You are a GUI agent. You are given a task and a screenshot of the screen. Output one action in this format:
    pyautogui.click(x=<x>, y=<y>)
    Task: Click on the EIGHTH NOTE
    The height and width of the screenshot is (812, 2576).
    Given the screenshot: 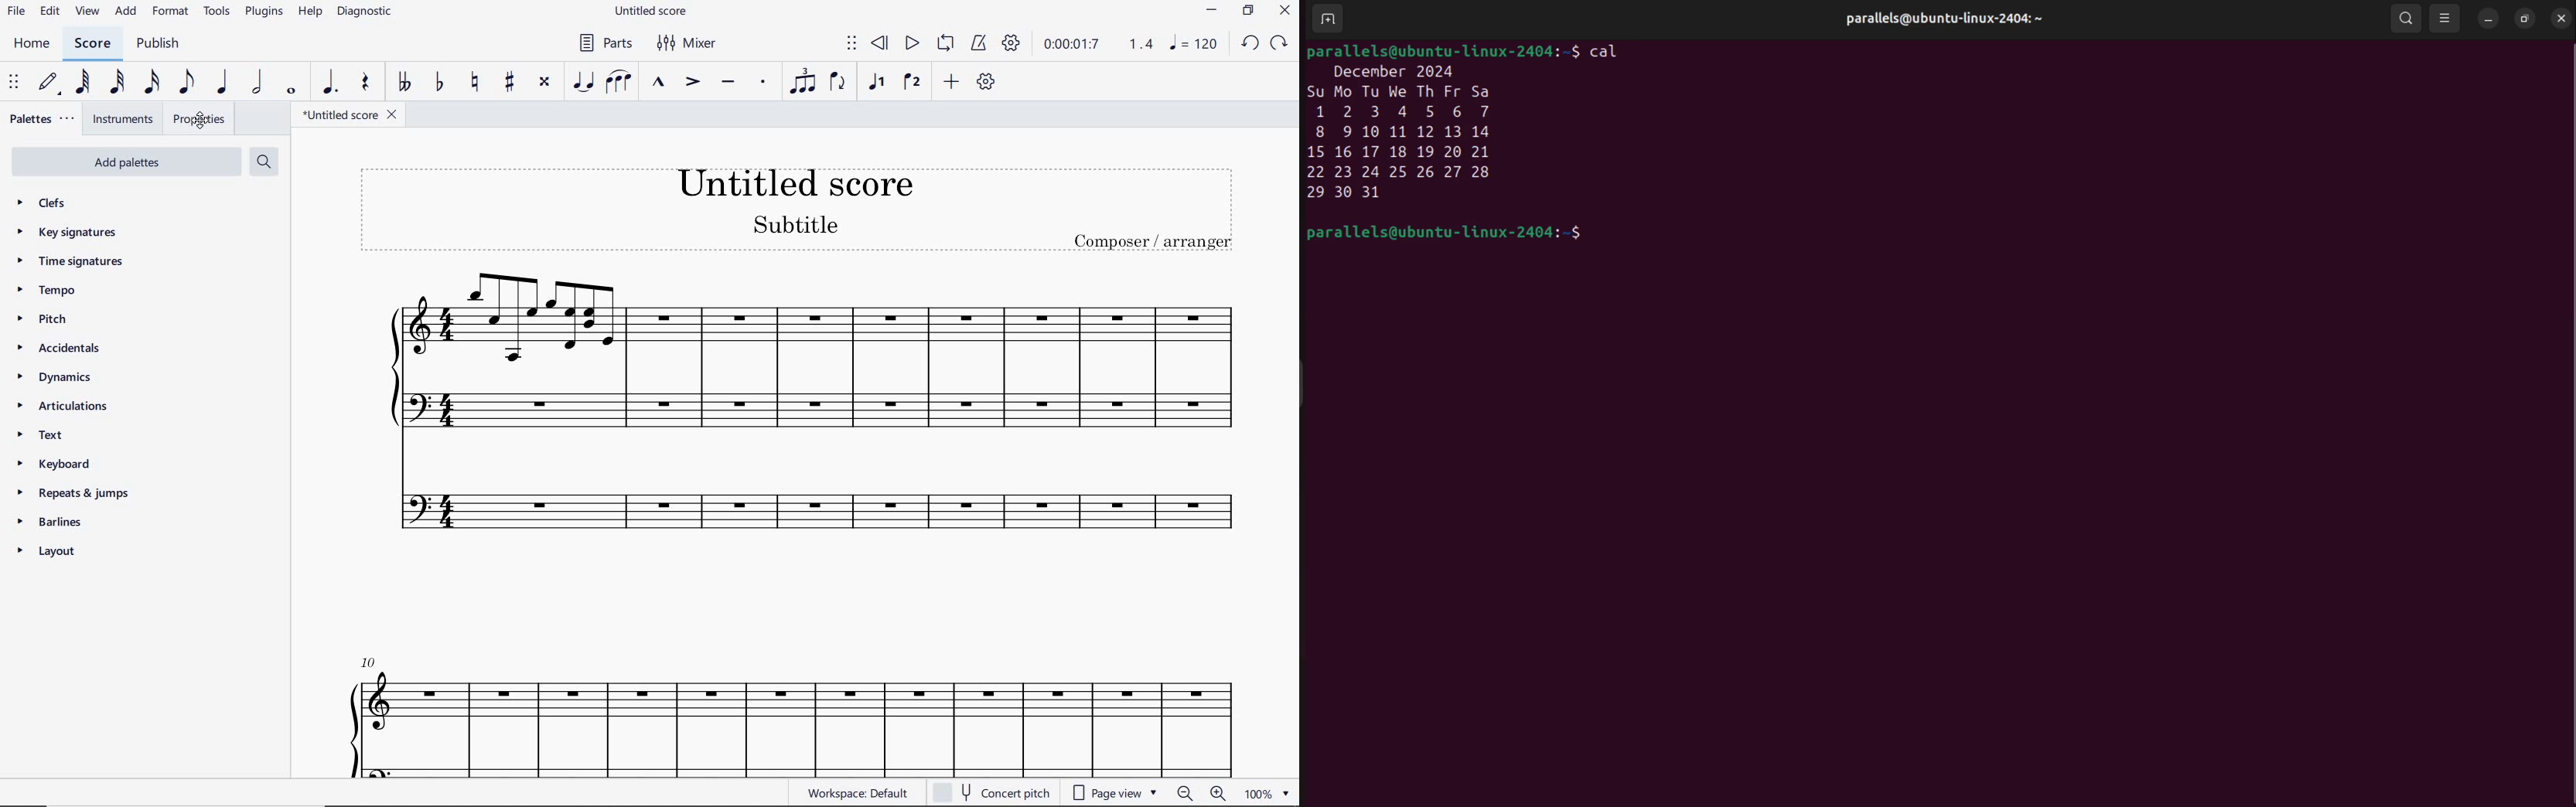 What is the action you would take?
    pyautogui.click(x=188, y=83)
    